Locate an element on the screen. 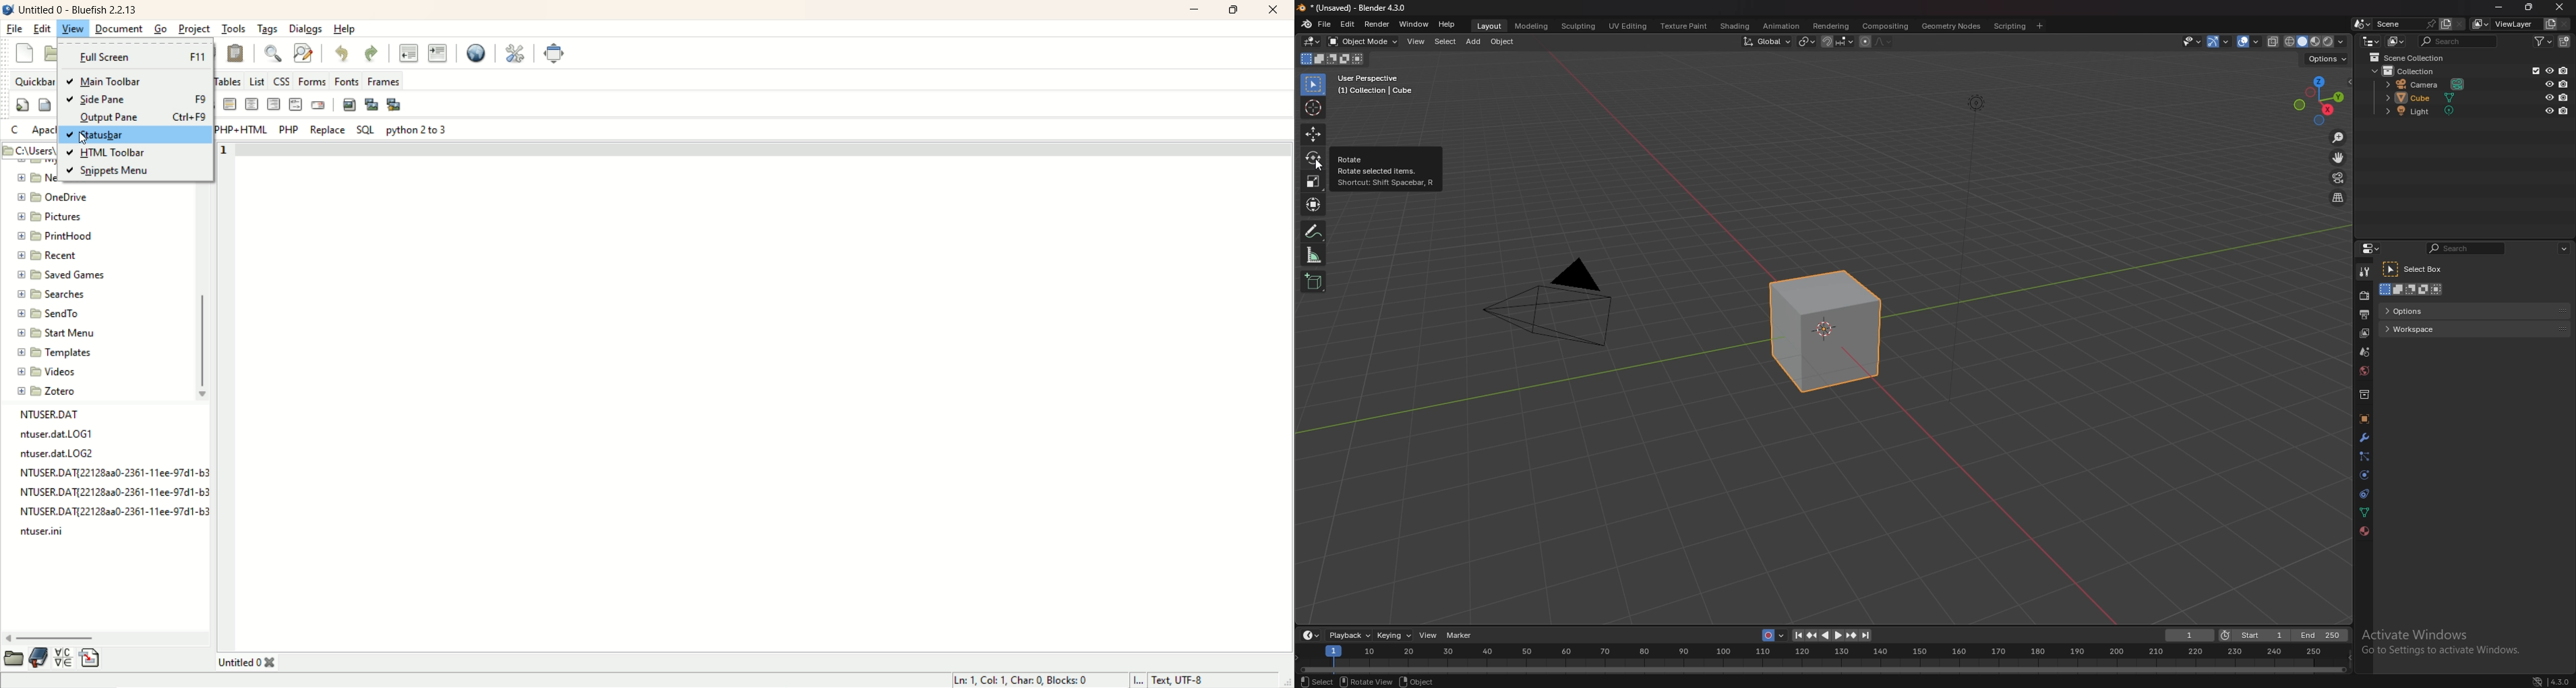  redo is located at coordinates (371, 54).